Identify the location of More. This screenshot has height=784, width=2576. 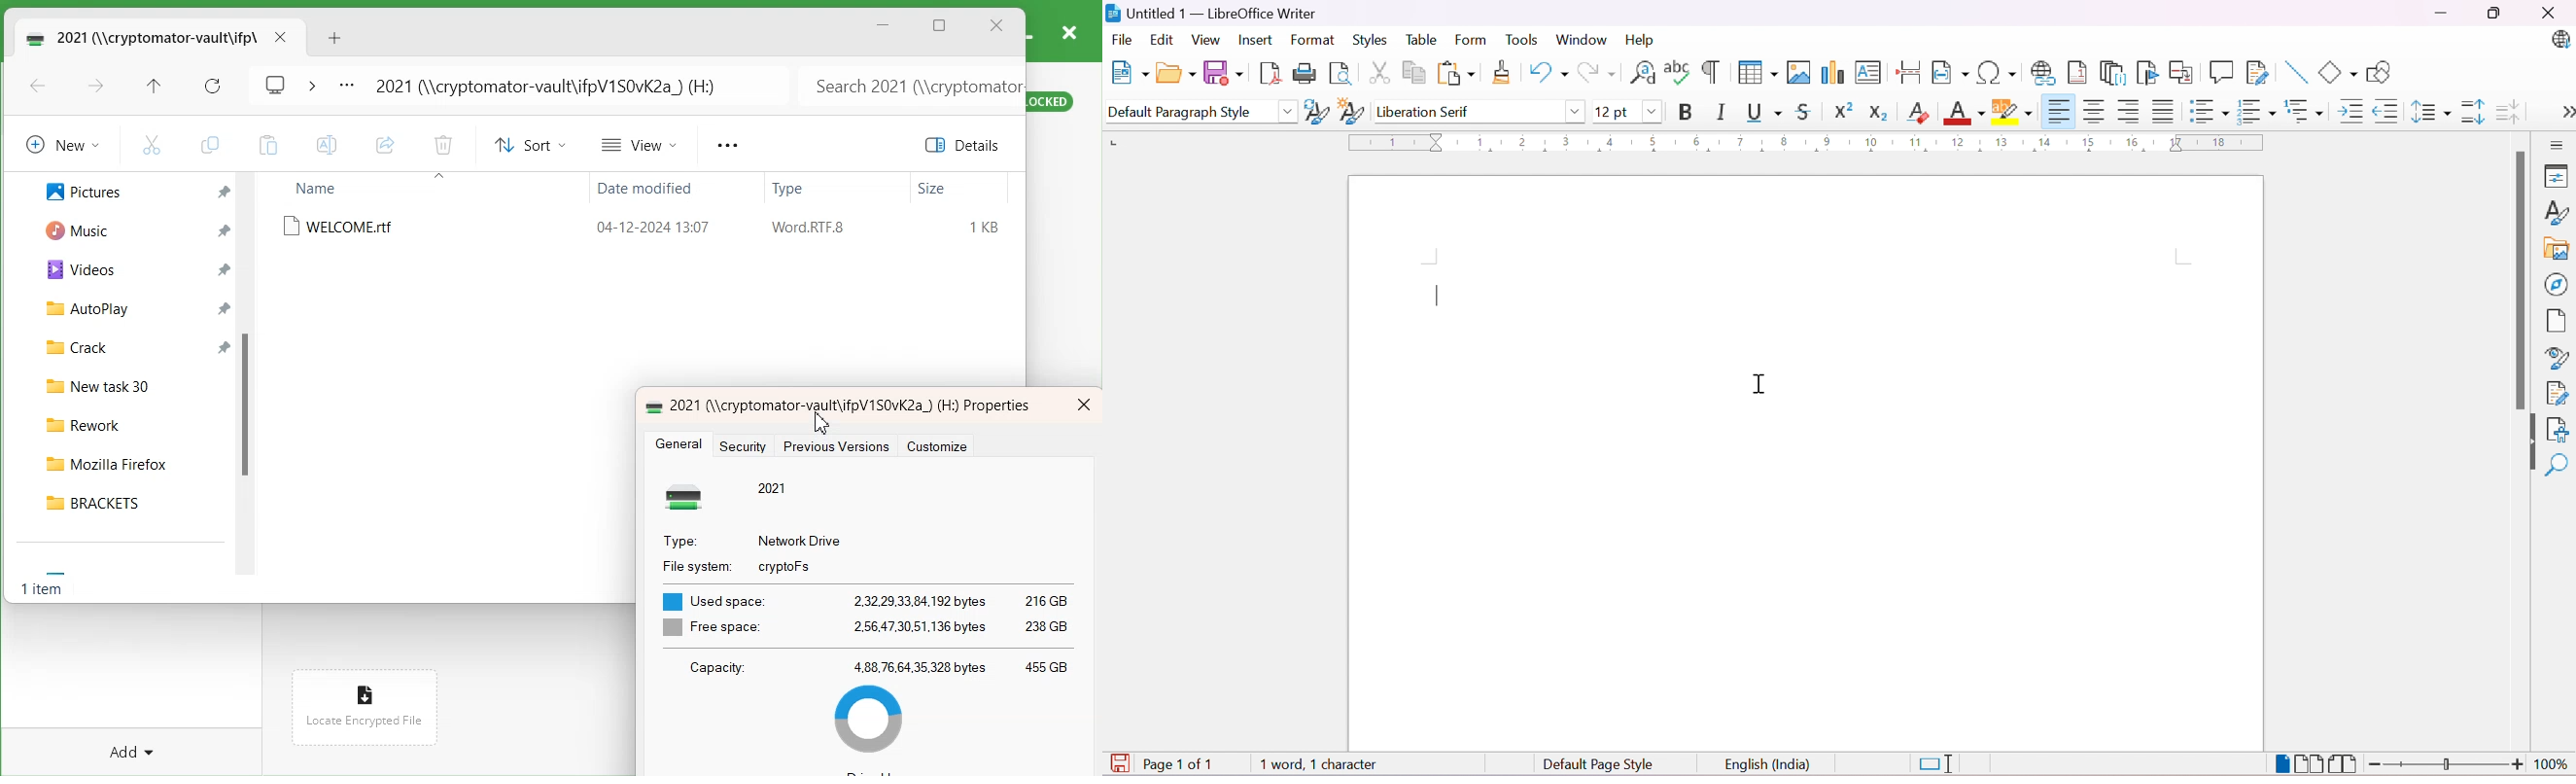
(726, 146).